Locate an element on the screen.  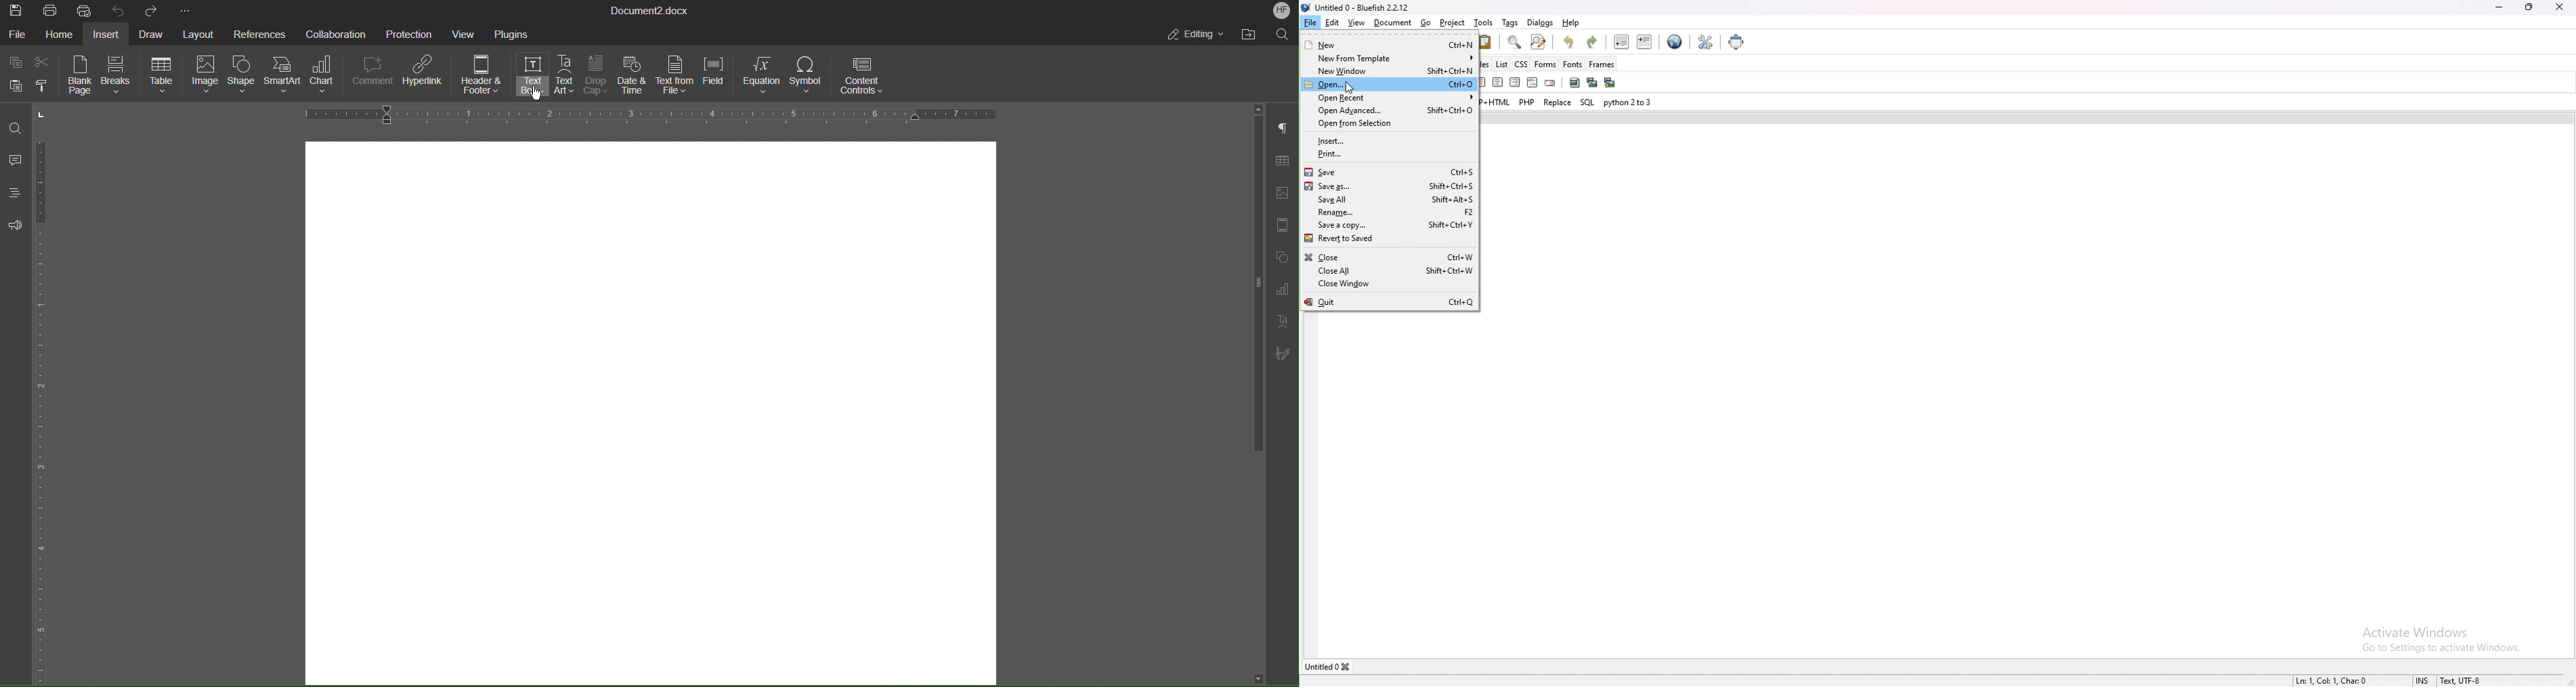
dialogs is located at coordinates (1540, 23).